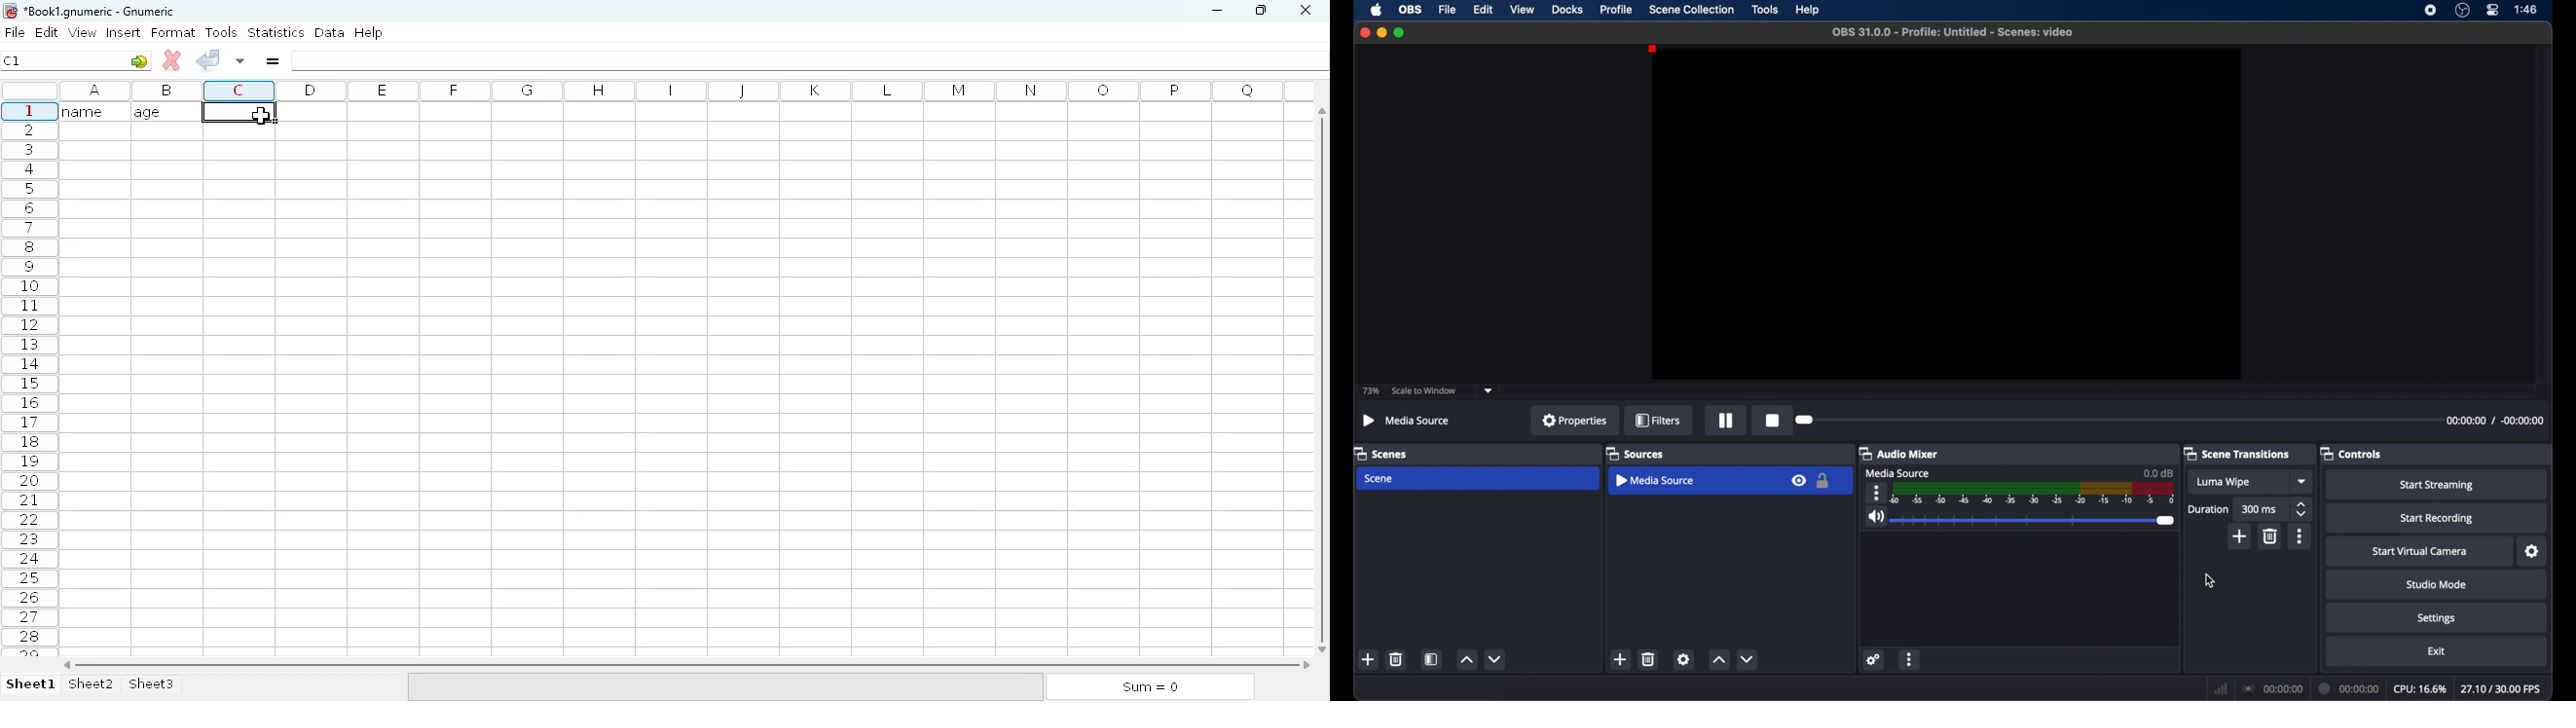 Image resolution: width=2576 pixels, height=728 pixels. I want to click on controls, so click(2350, 454).